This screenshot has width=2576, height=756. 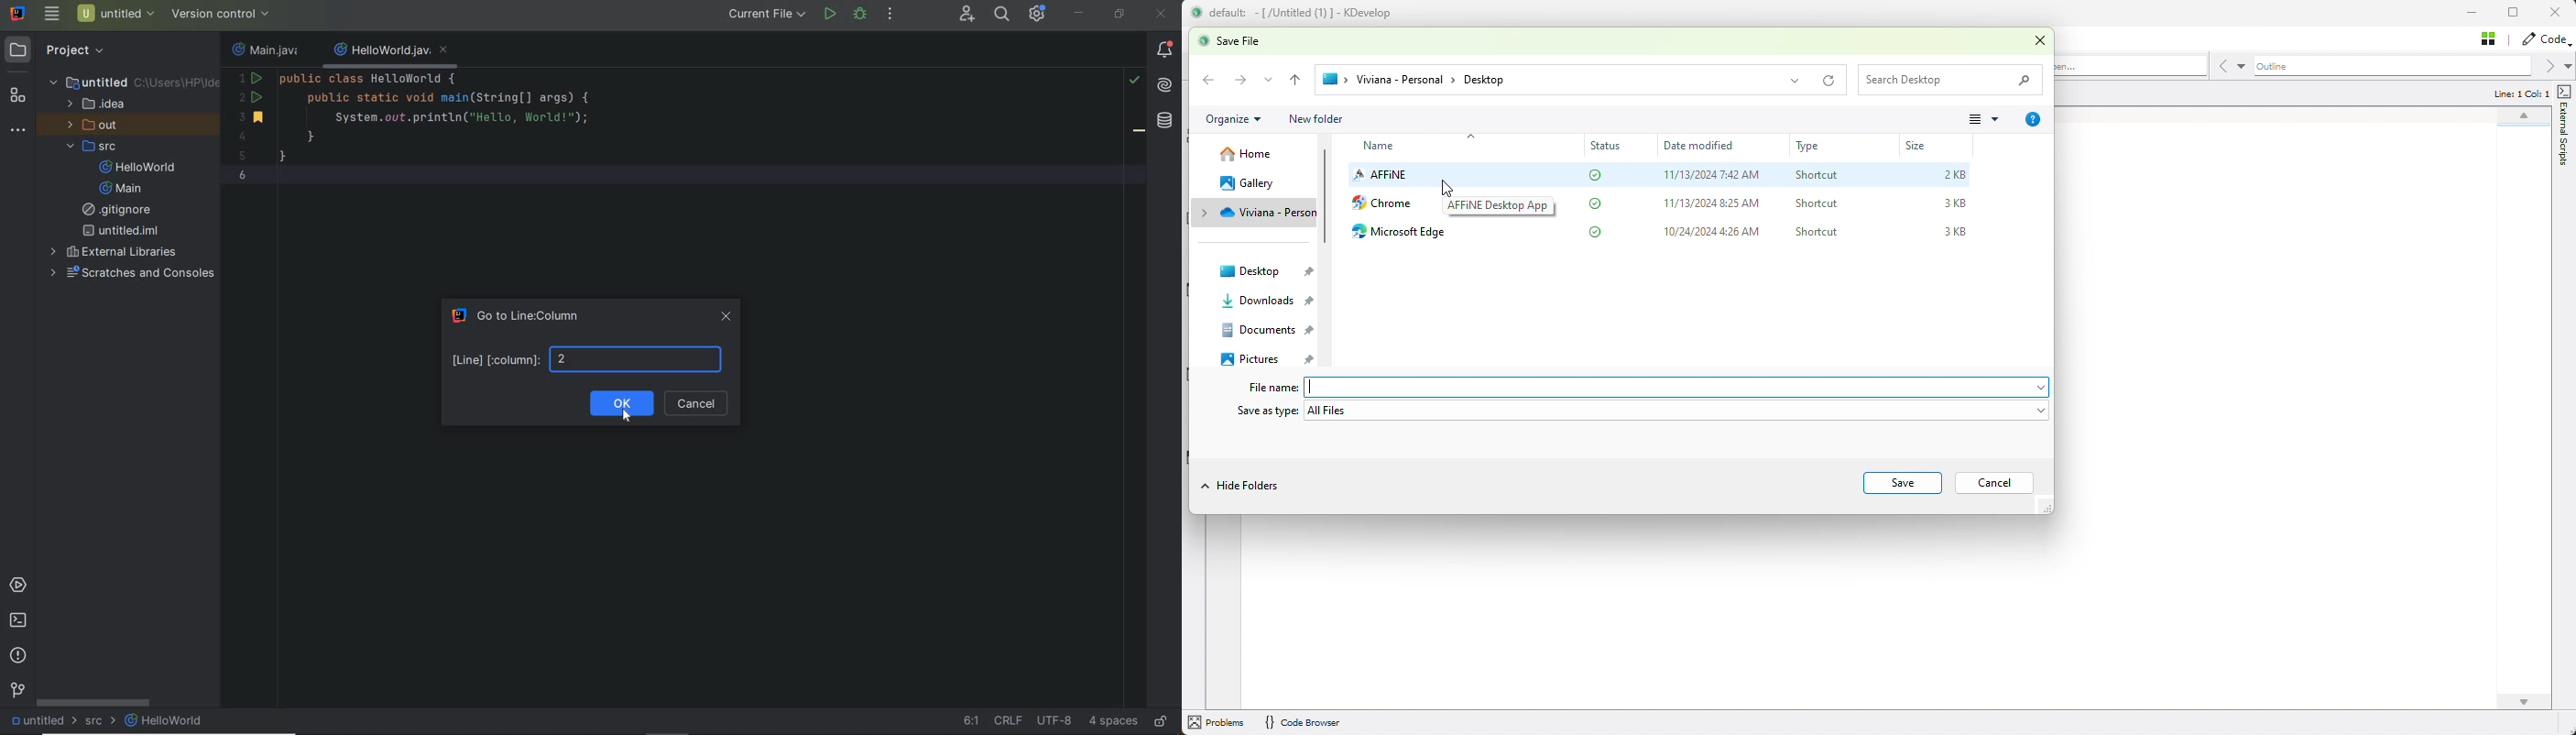 I want to click on gitignore, so click(x=122, y=210).